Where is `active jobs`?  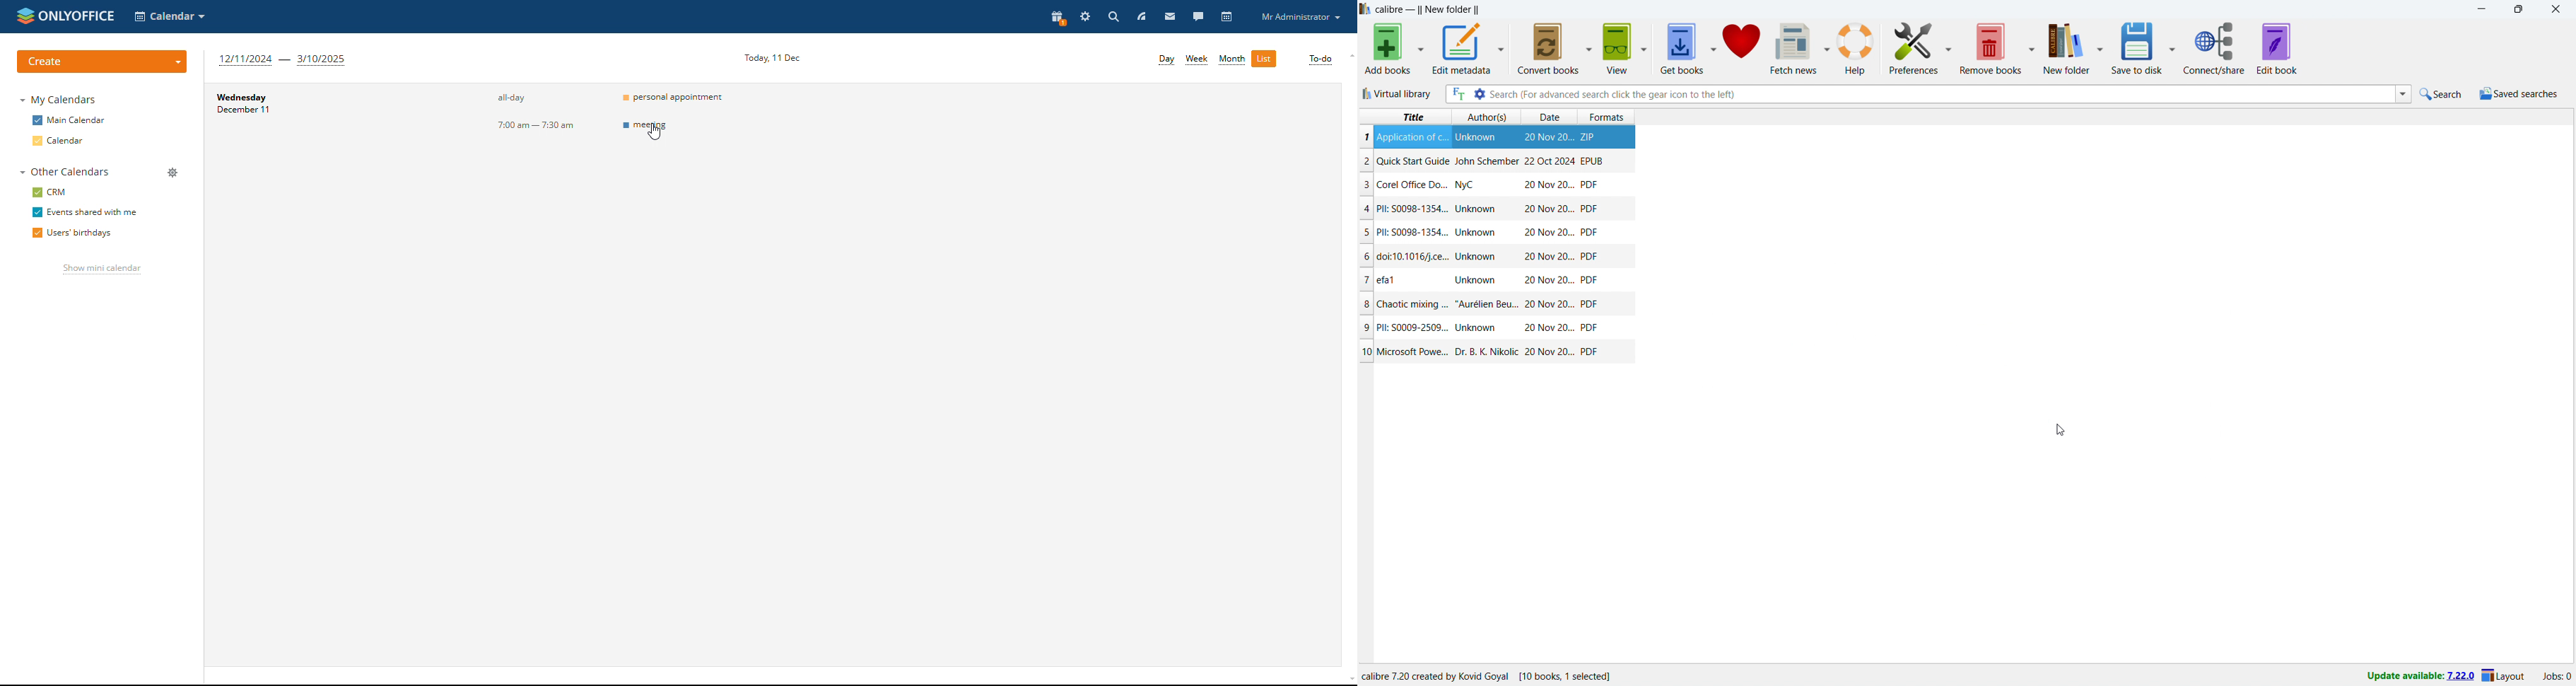 active jobs is located at coordinates (2557, 676).